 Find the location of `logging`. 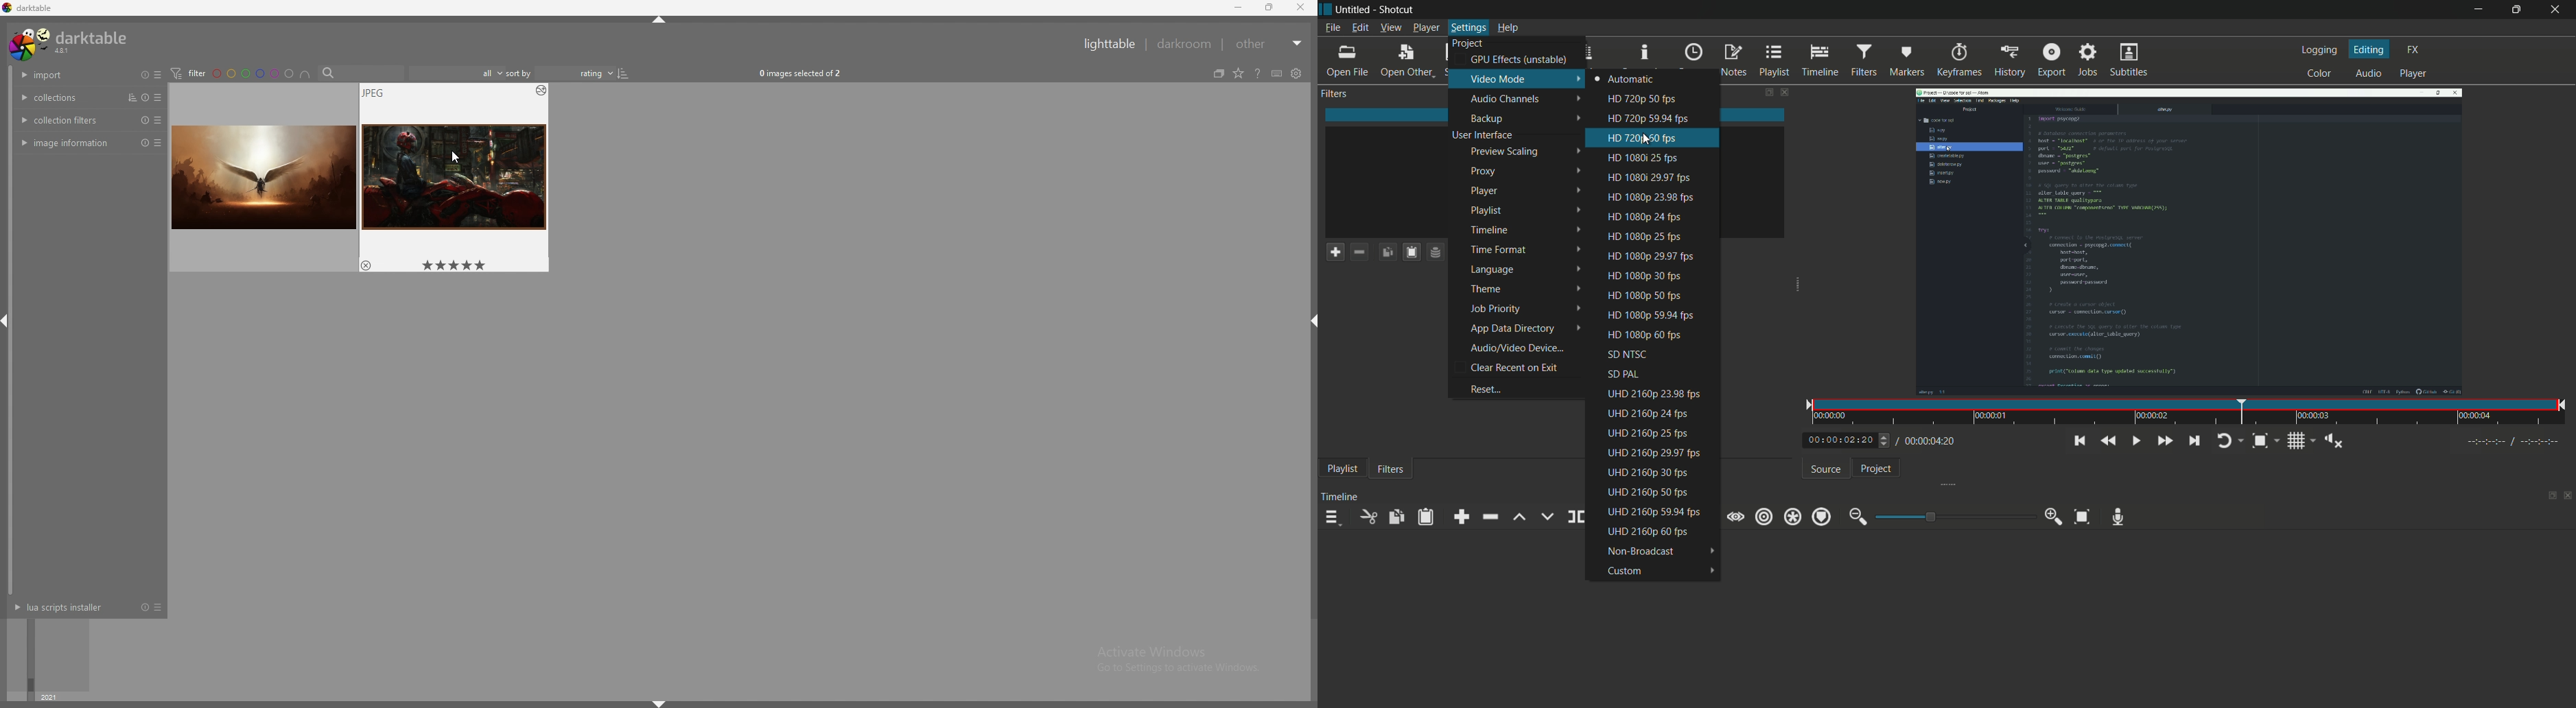

logging is located at coordinates (2319, 49).